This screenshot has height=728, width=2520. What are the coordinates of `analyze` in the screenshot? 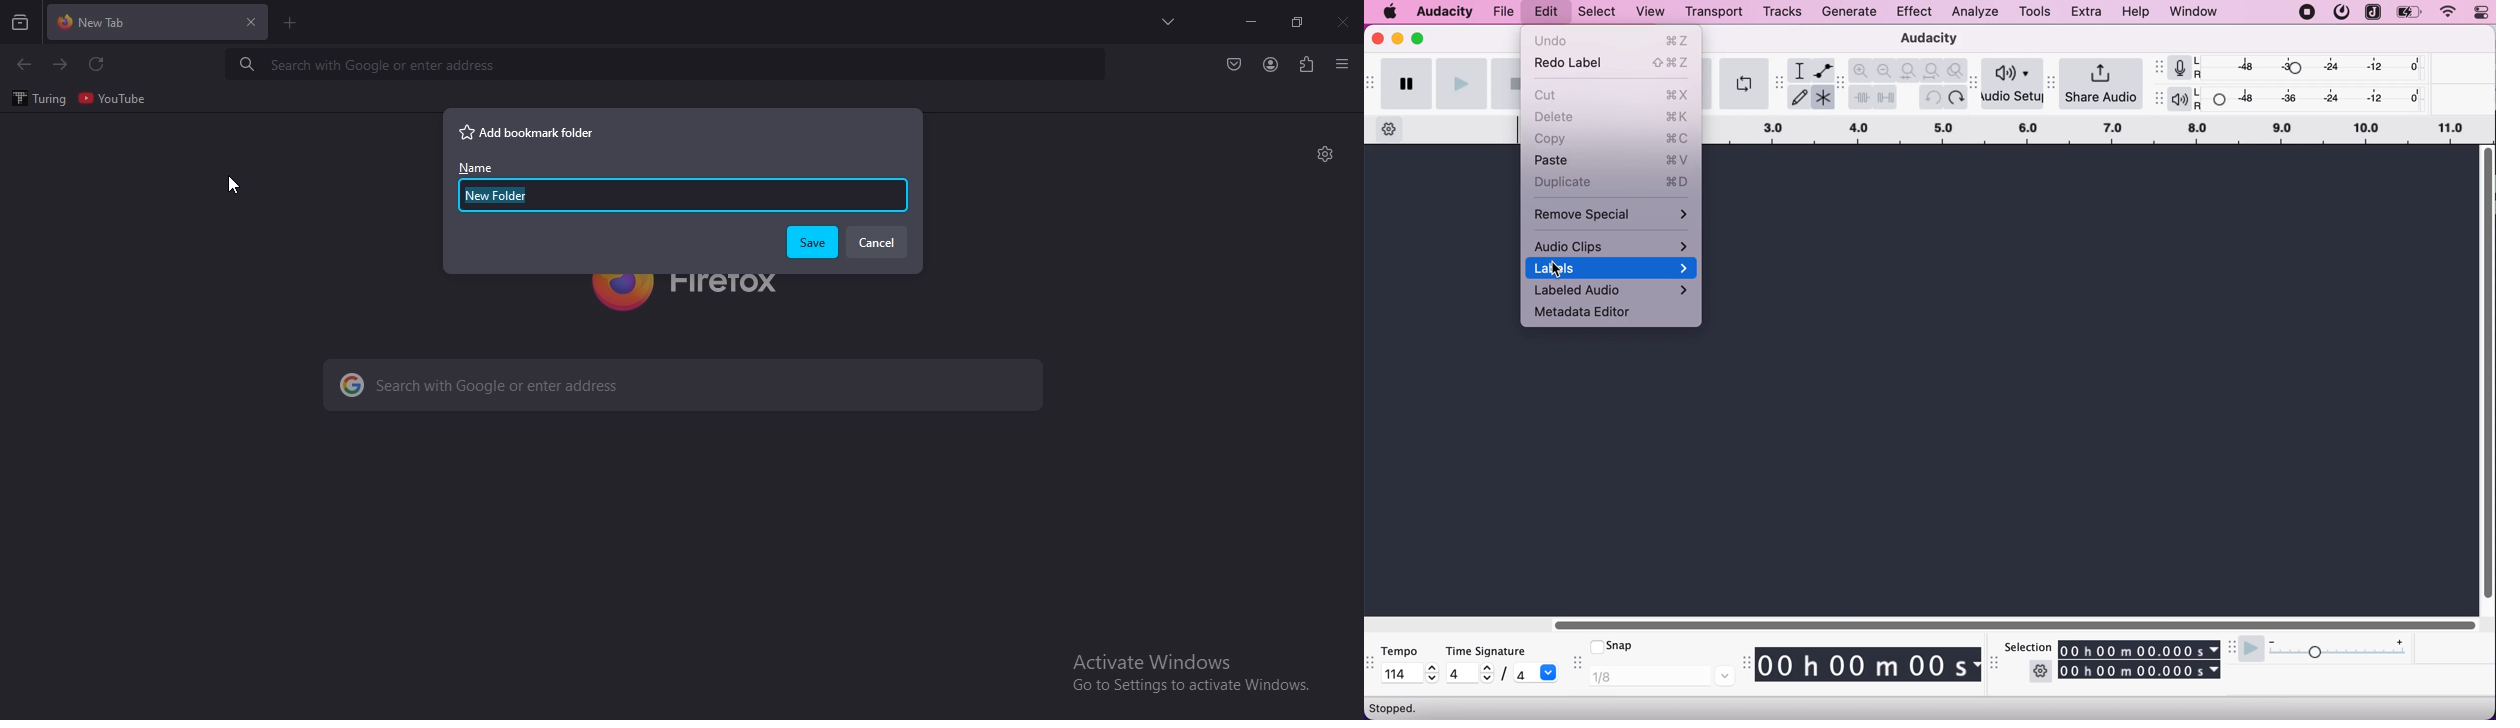 It's located at (1973, 12).